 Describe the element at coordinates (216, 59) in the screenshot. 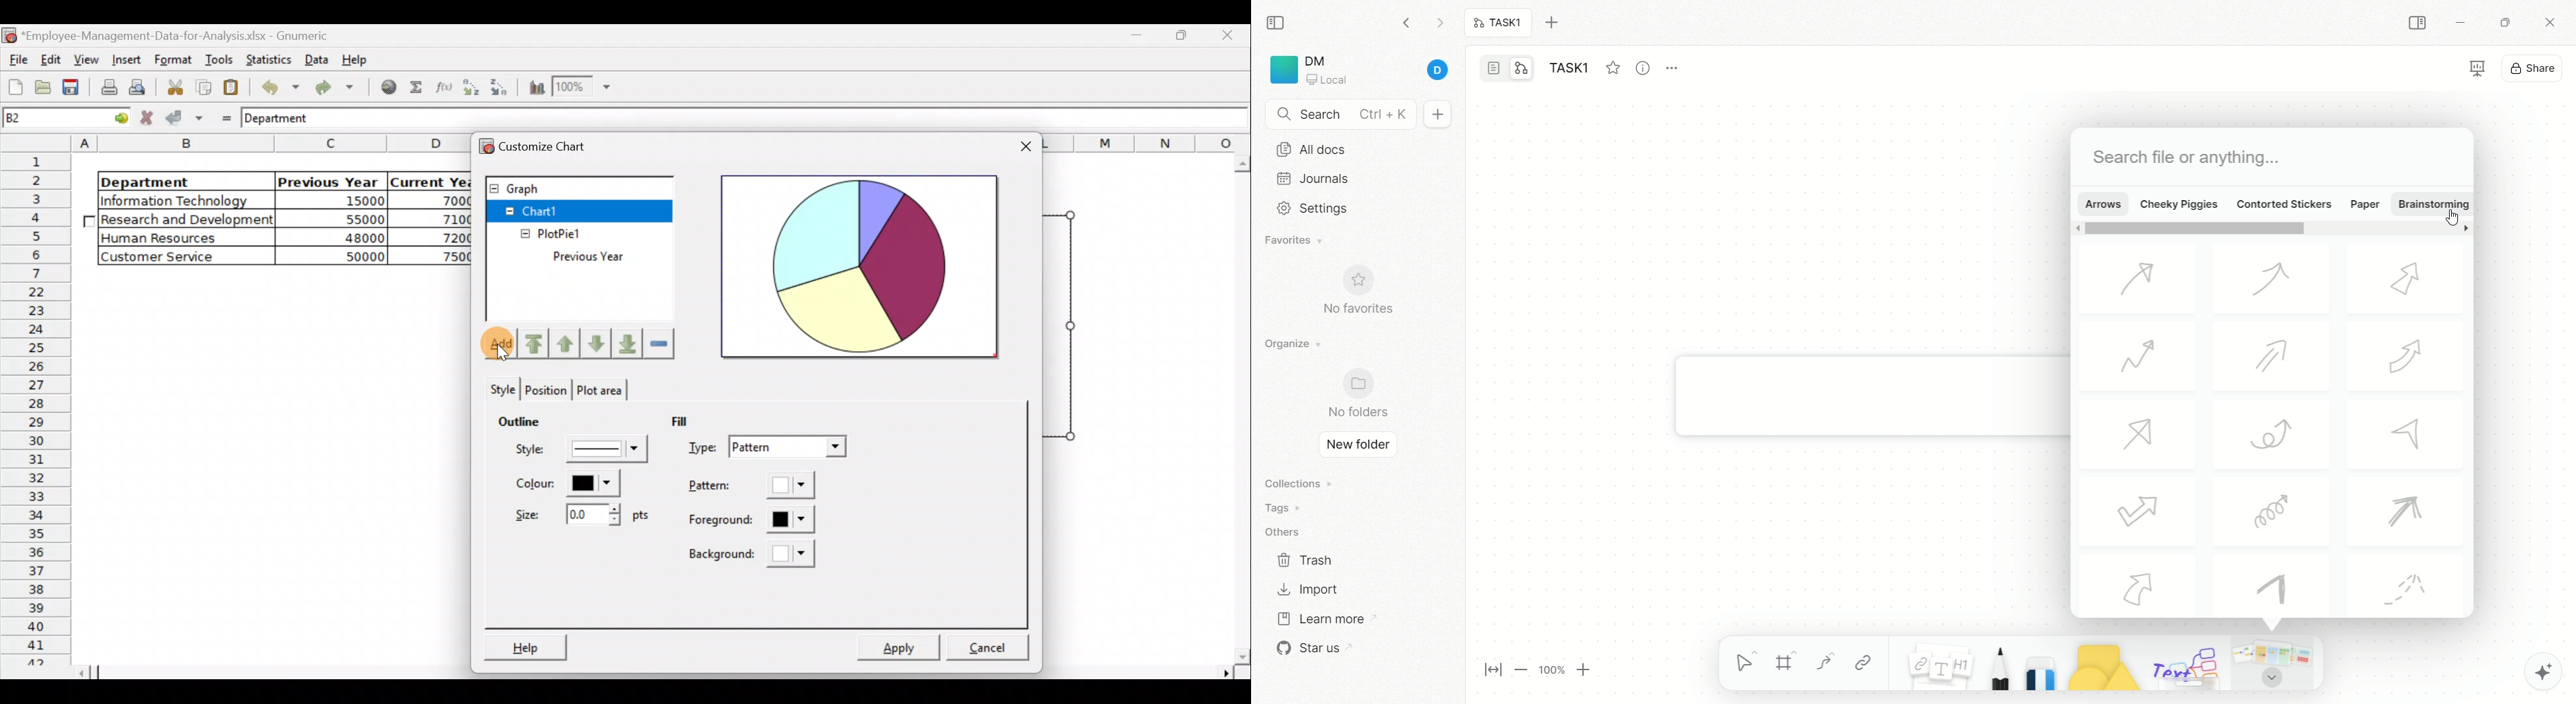

I see `Tools` at that location.